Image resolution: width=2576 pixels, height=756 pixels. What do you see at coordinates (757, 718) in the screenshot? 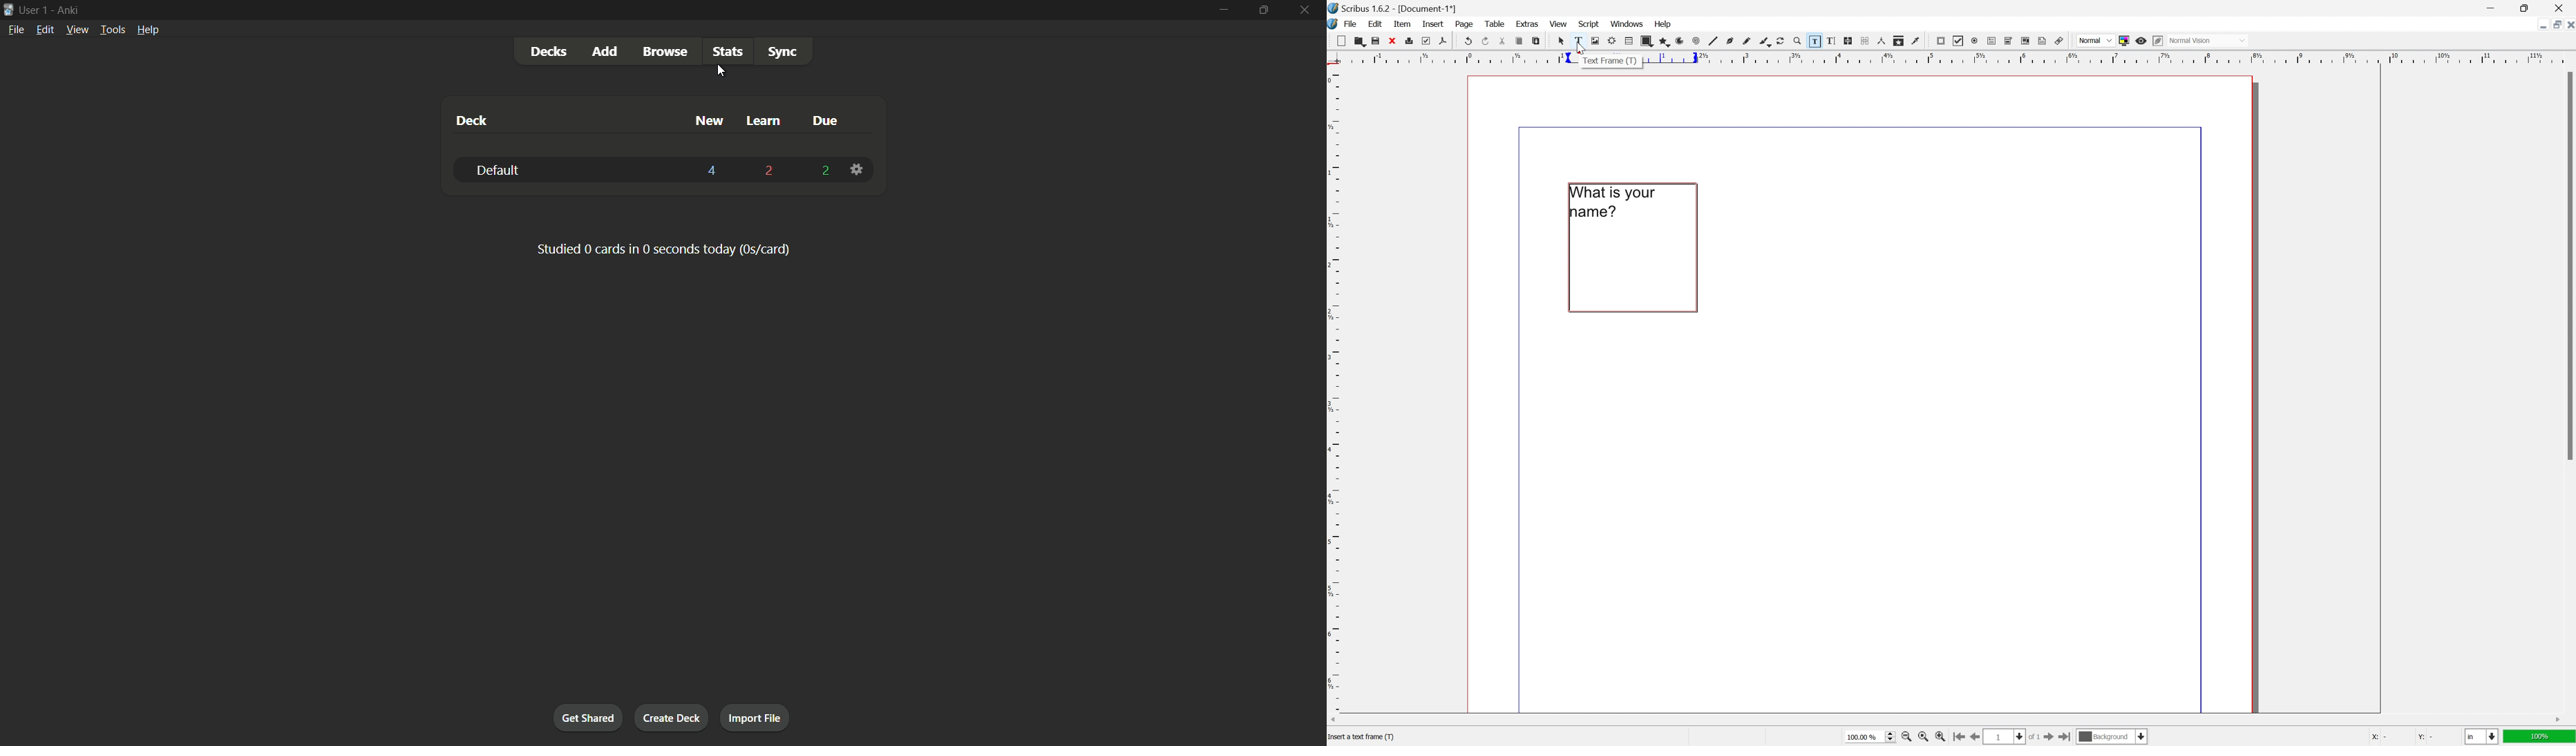
I see `import file` at bounding box center [757, 718].